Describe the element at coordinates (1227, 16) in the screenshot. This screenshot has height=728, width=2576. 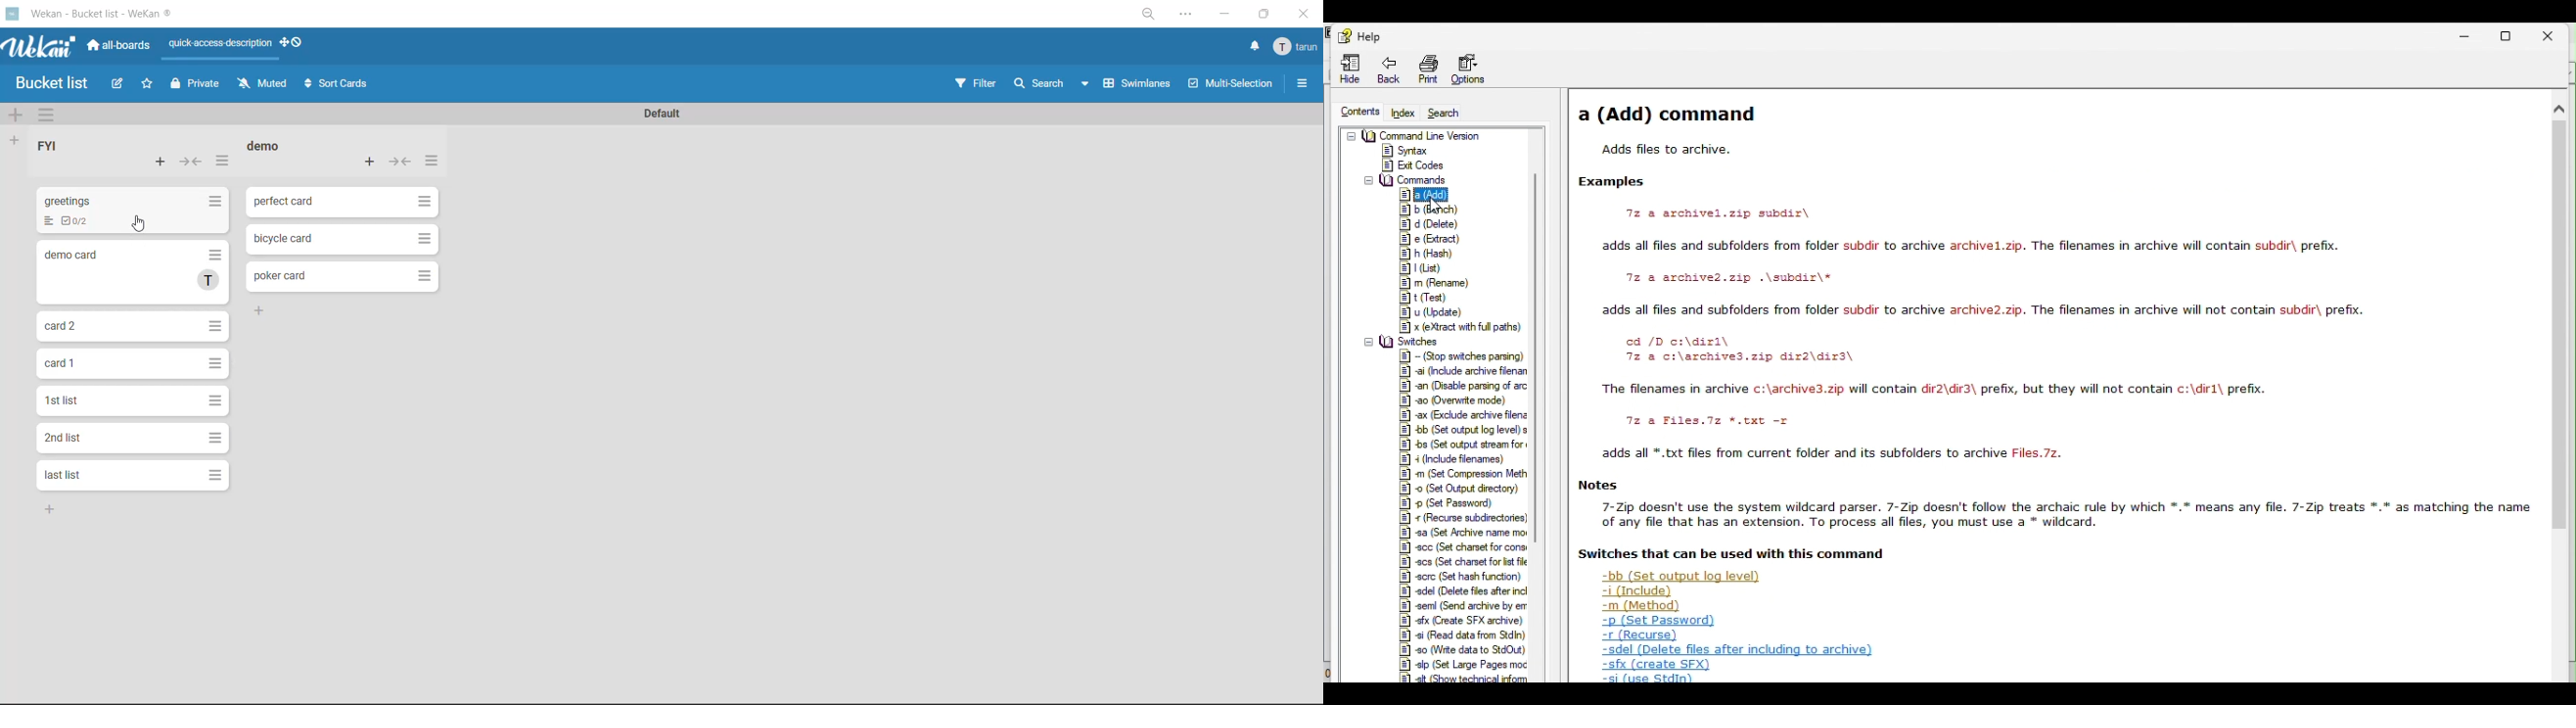
I see `minimize` at that location.